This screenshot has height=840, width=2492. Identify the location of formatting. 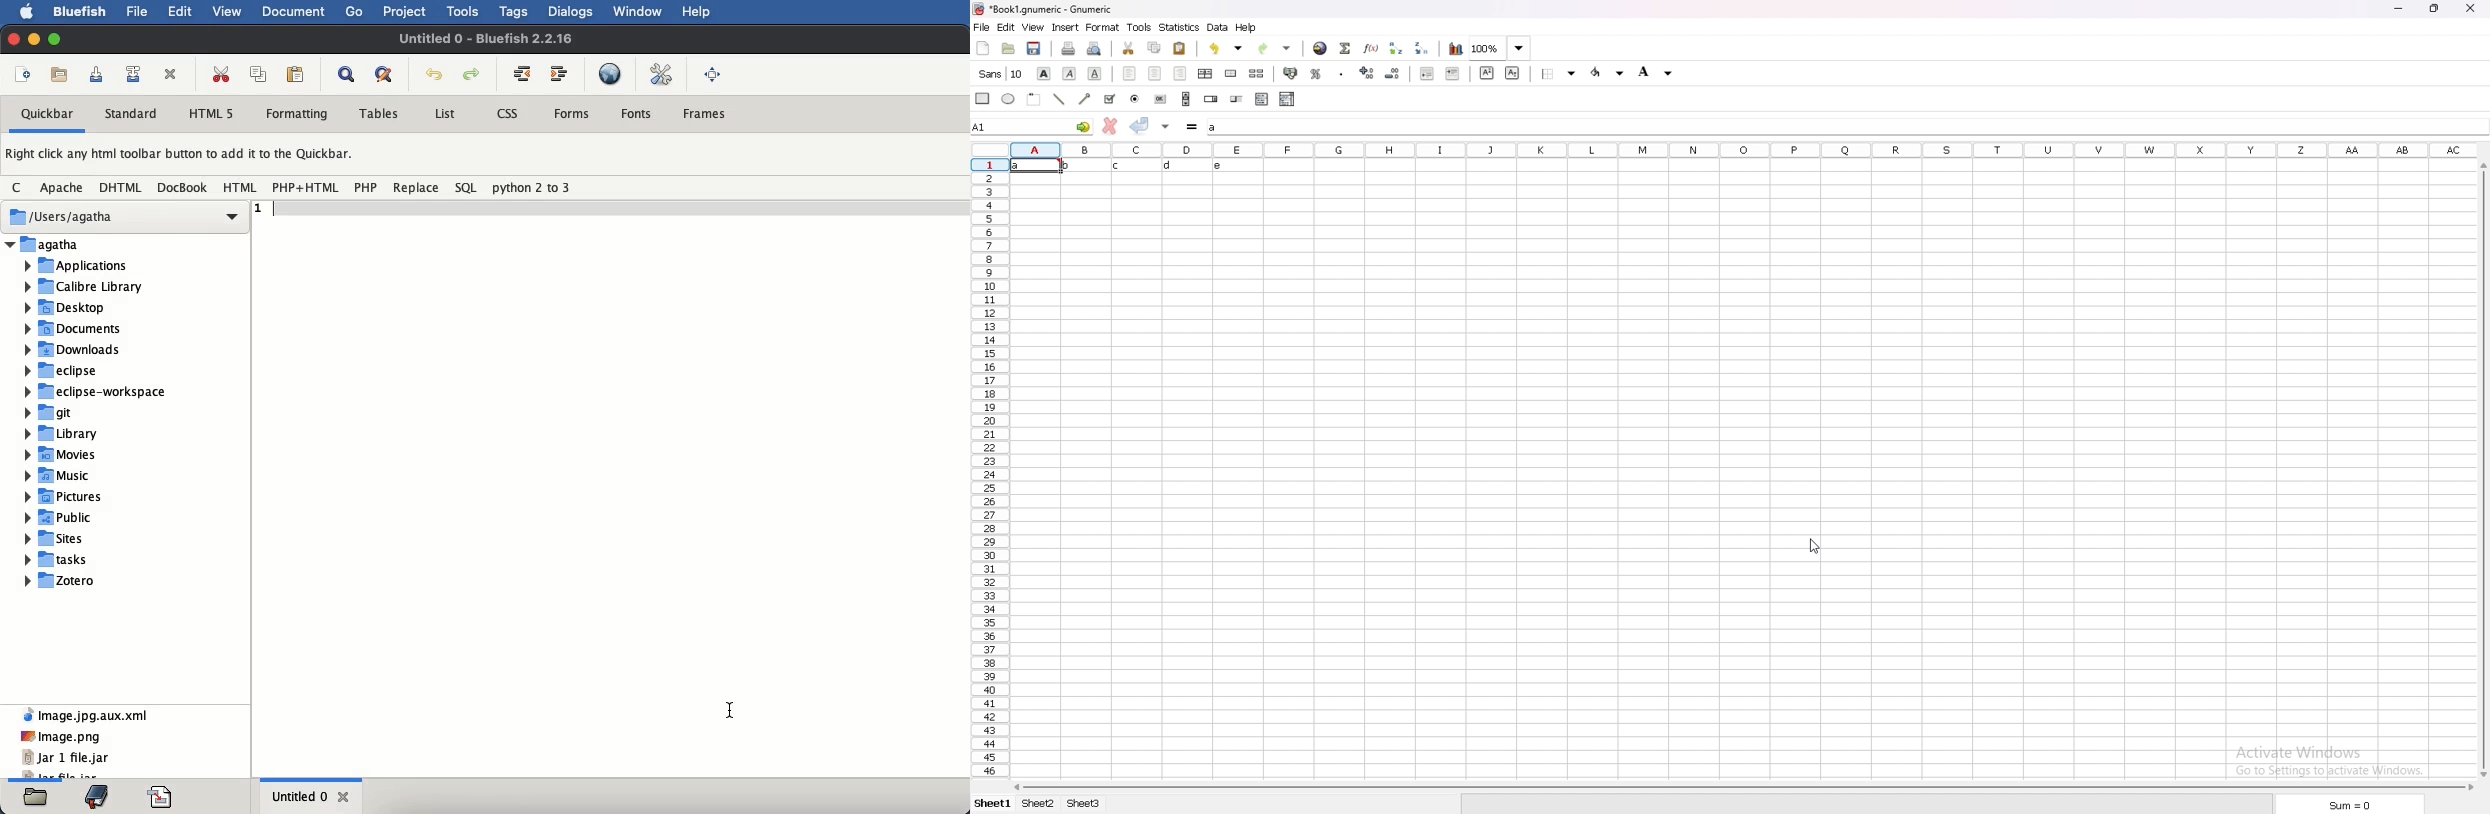
(296, 114).